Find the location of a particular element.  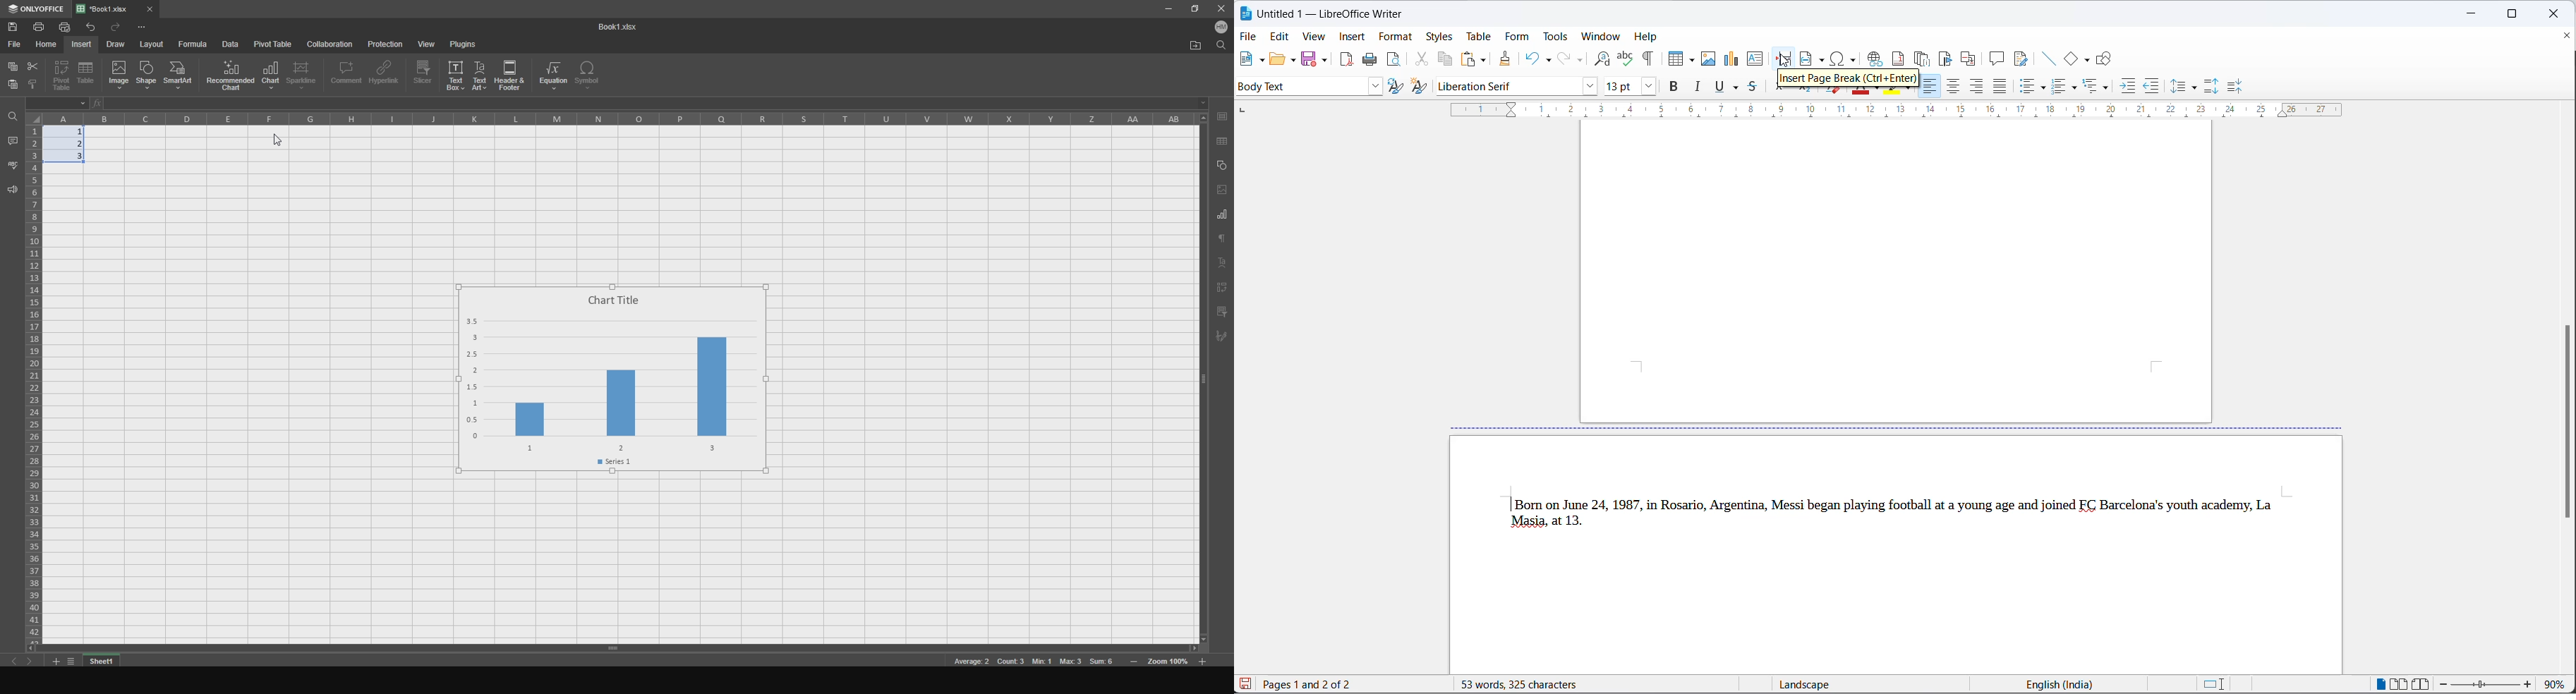

vertical slider is located at coordinates (1203, 389).